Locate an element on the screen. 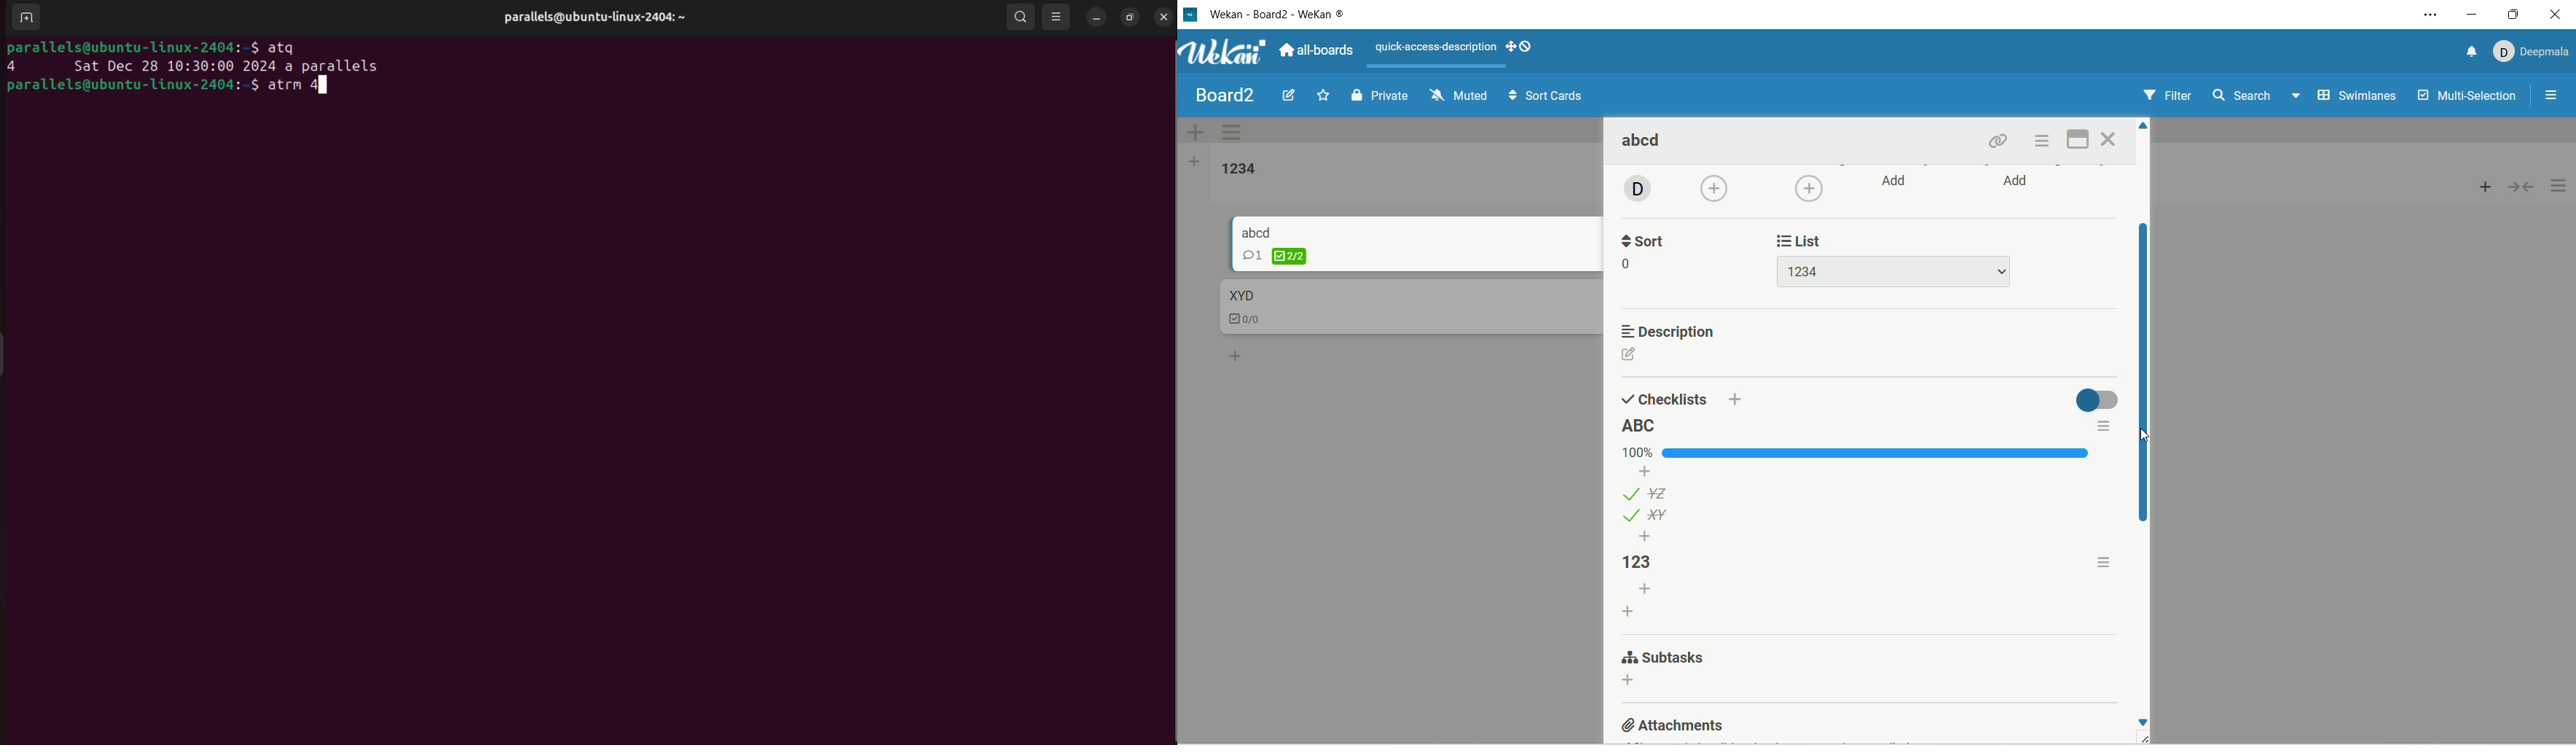 This screenshot has height=756, width=2576. logo is located at coordinates (1189, 15).